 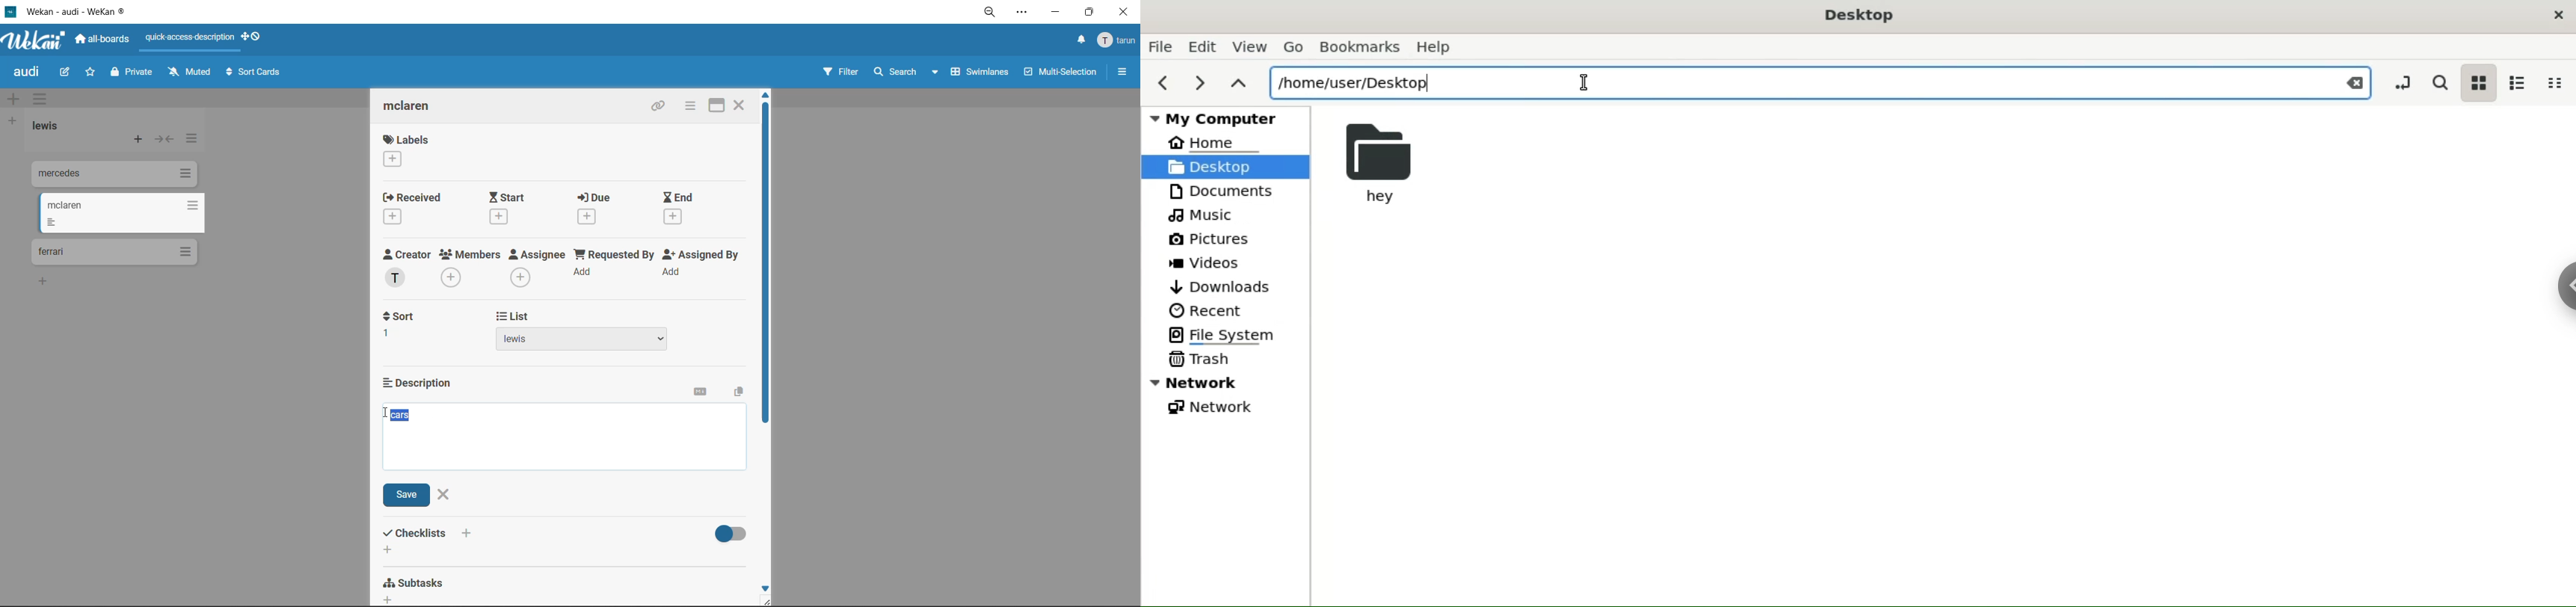 I want to click on muted, so click(x=191, y=72).